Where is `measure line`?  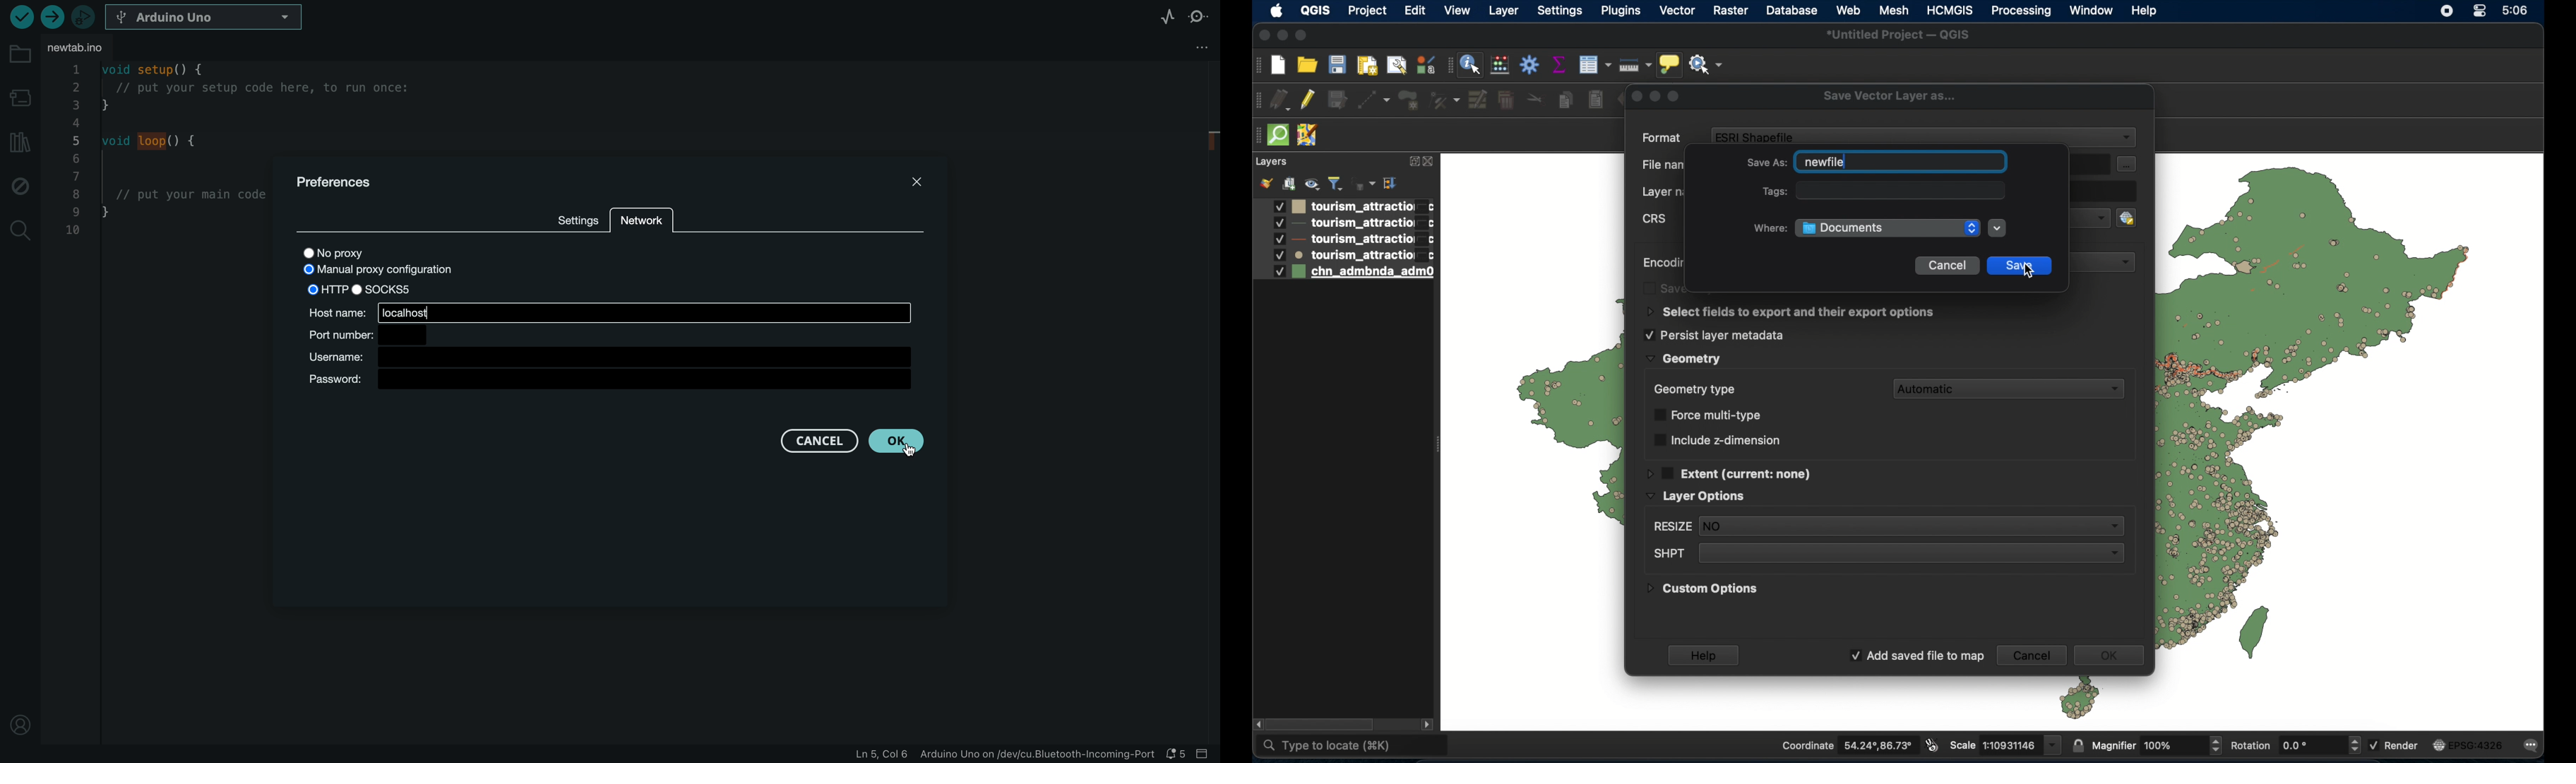
measure line is located at coordinates (1635, 64).